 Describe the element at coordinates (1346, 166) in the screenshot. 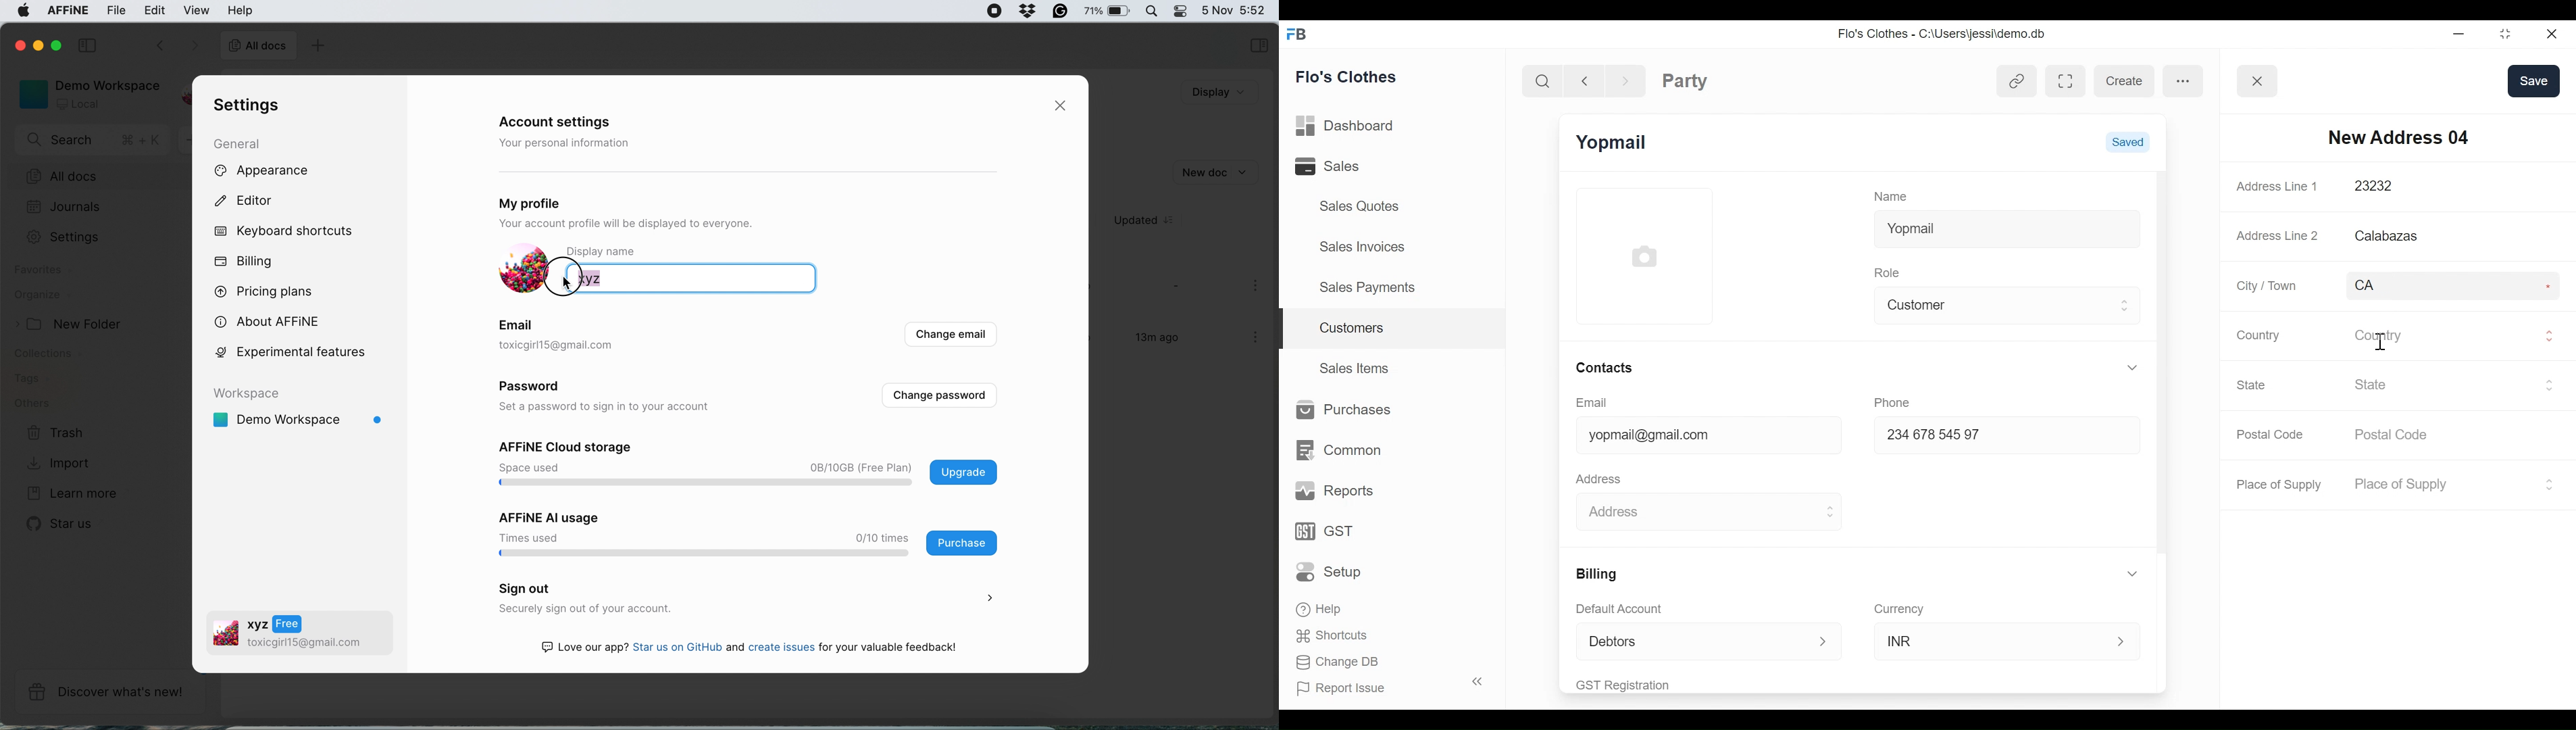

I see `Sales` at that location.